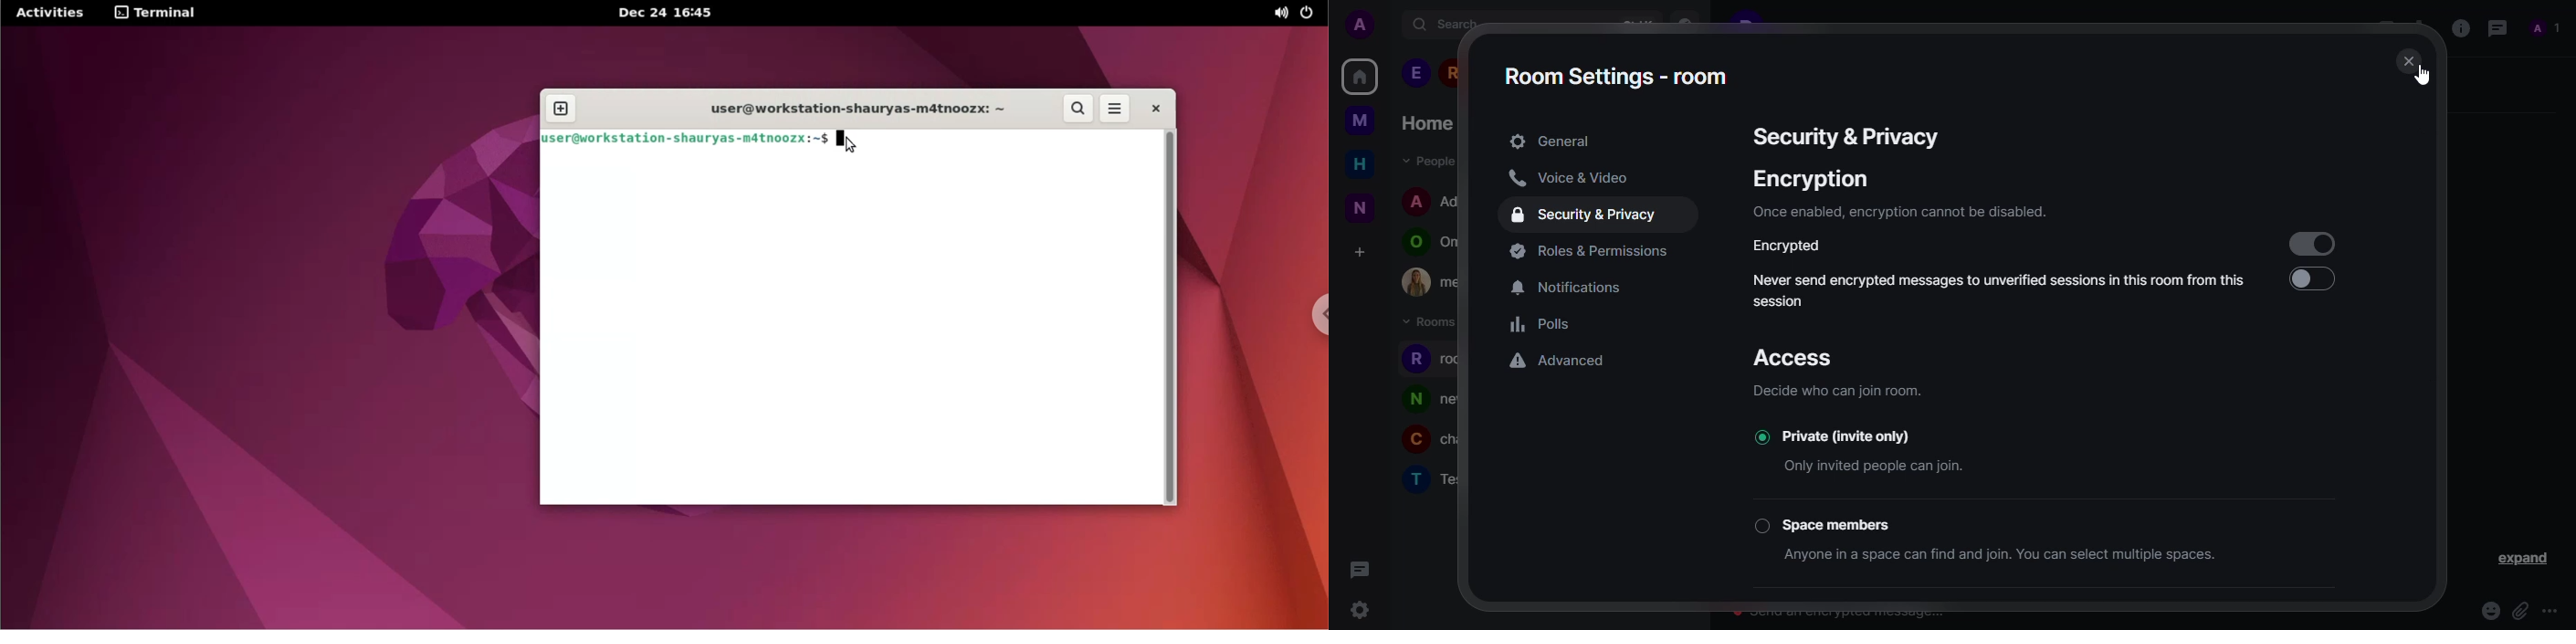 The width and height of the screenshot is (2576, 644). Describe the element at coordinates (1360, 609) in the screenshot. I see `settings` at that location.